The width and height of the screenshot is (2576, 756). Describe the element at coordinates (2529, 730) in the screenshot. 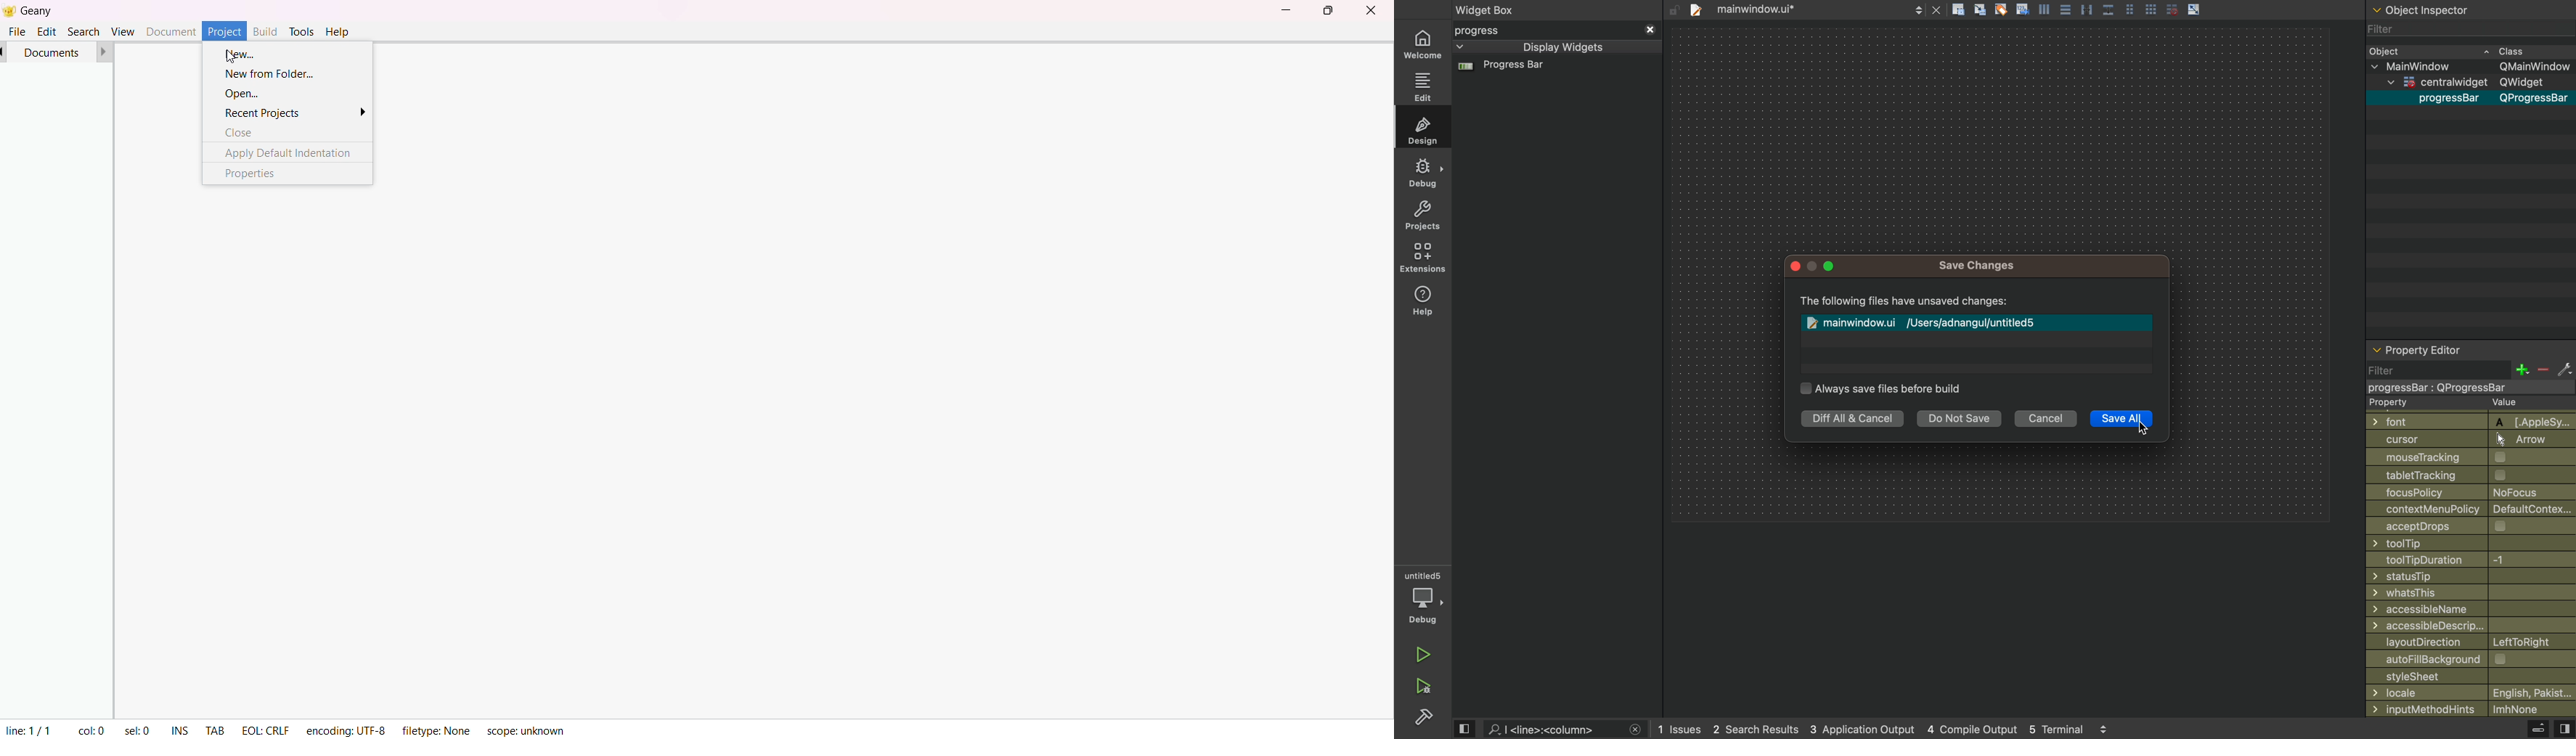

I see `hide sidebar` at that location.